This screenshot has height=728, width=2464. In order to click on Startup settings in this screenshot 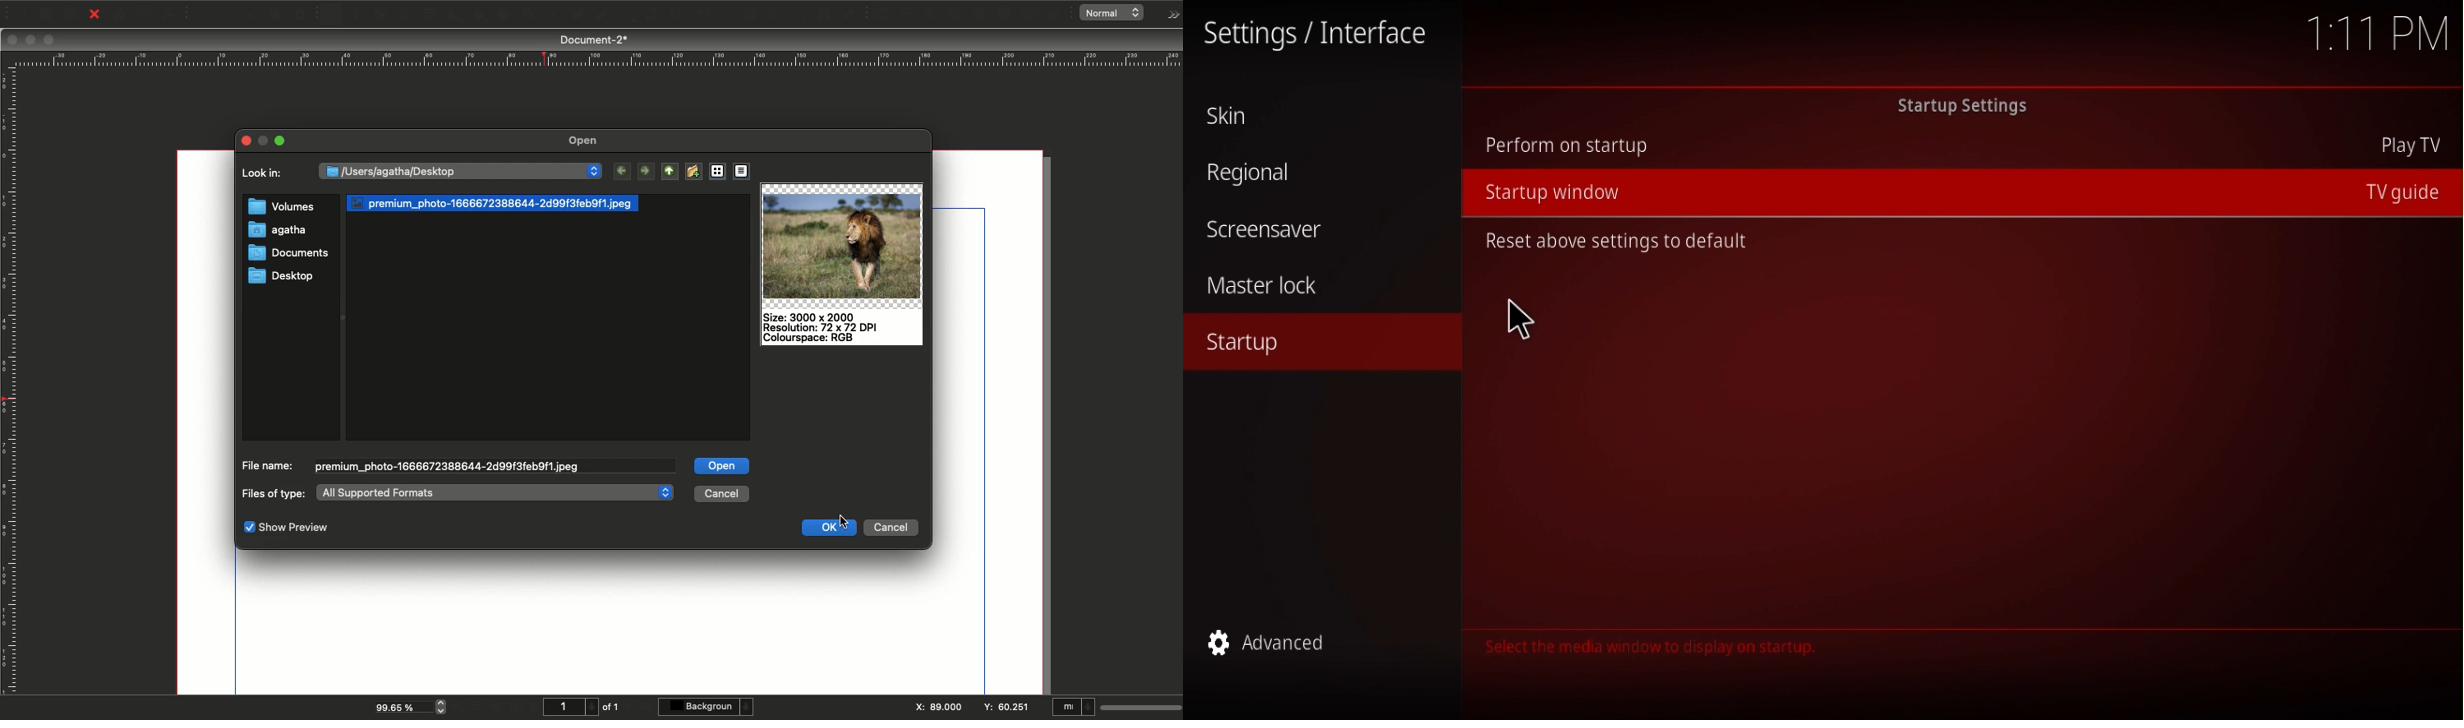, I will do `click(1957, 105)`.